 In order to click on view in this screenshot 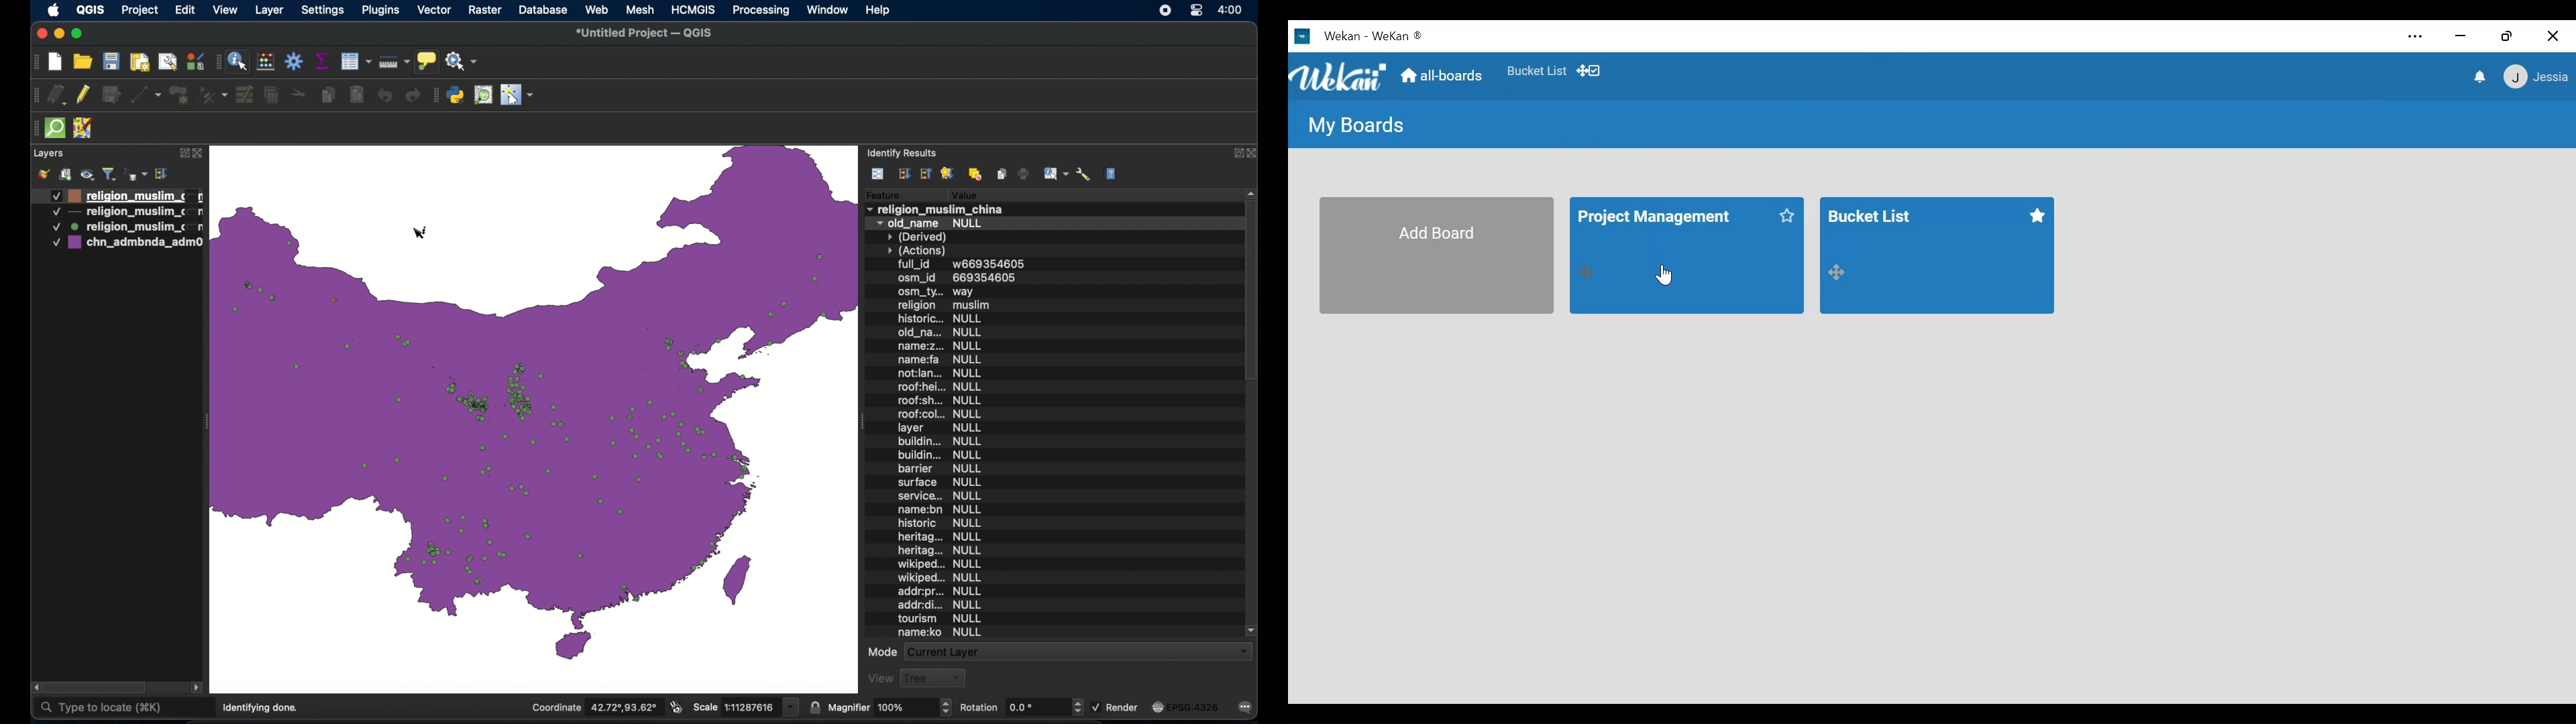, I will do `click(227, 9)`.